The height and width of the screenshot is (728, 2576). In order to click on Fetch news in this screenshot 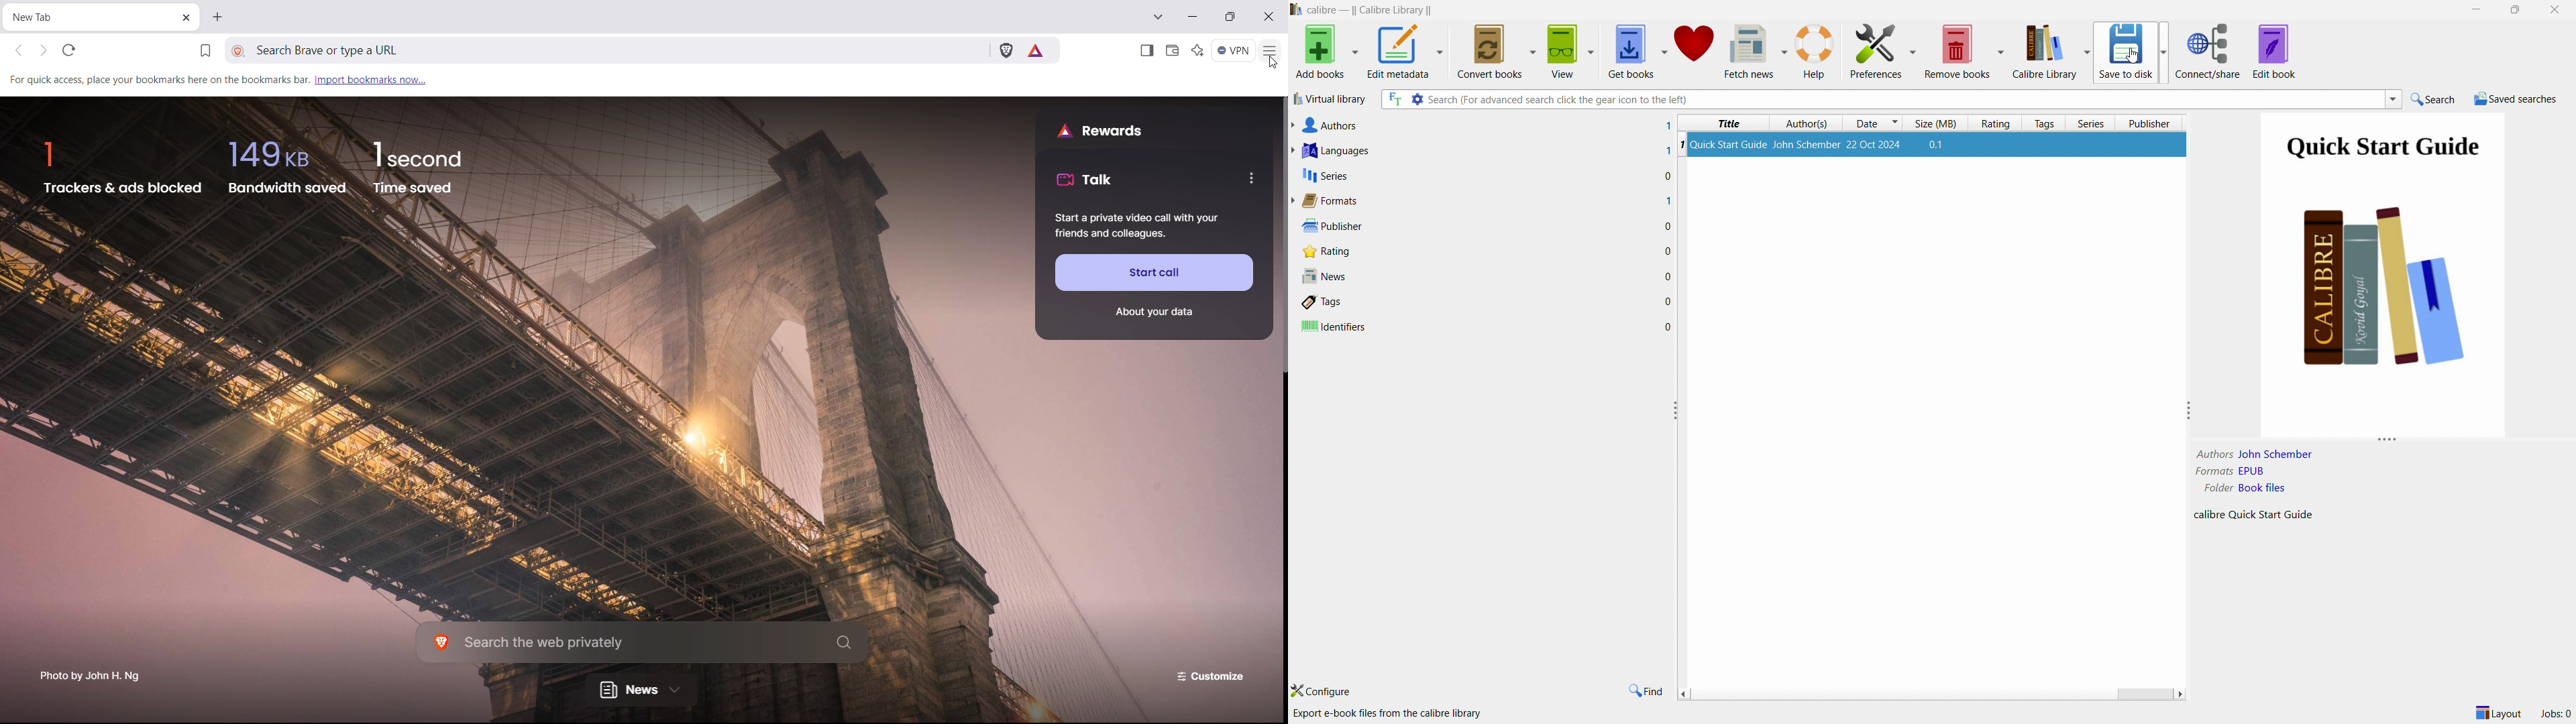, I will do `click(1749, 51)`.